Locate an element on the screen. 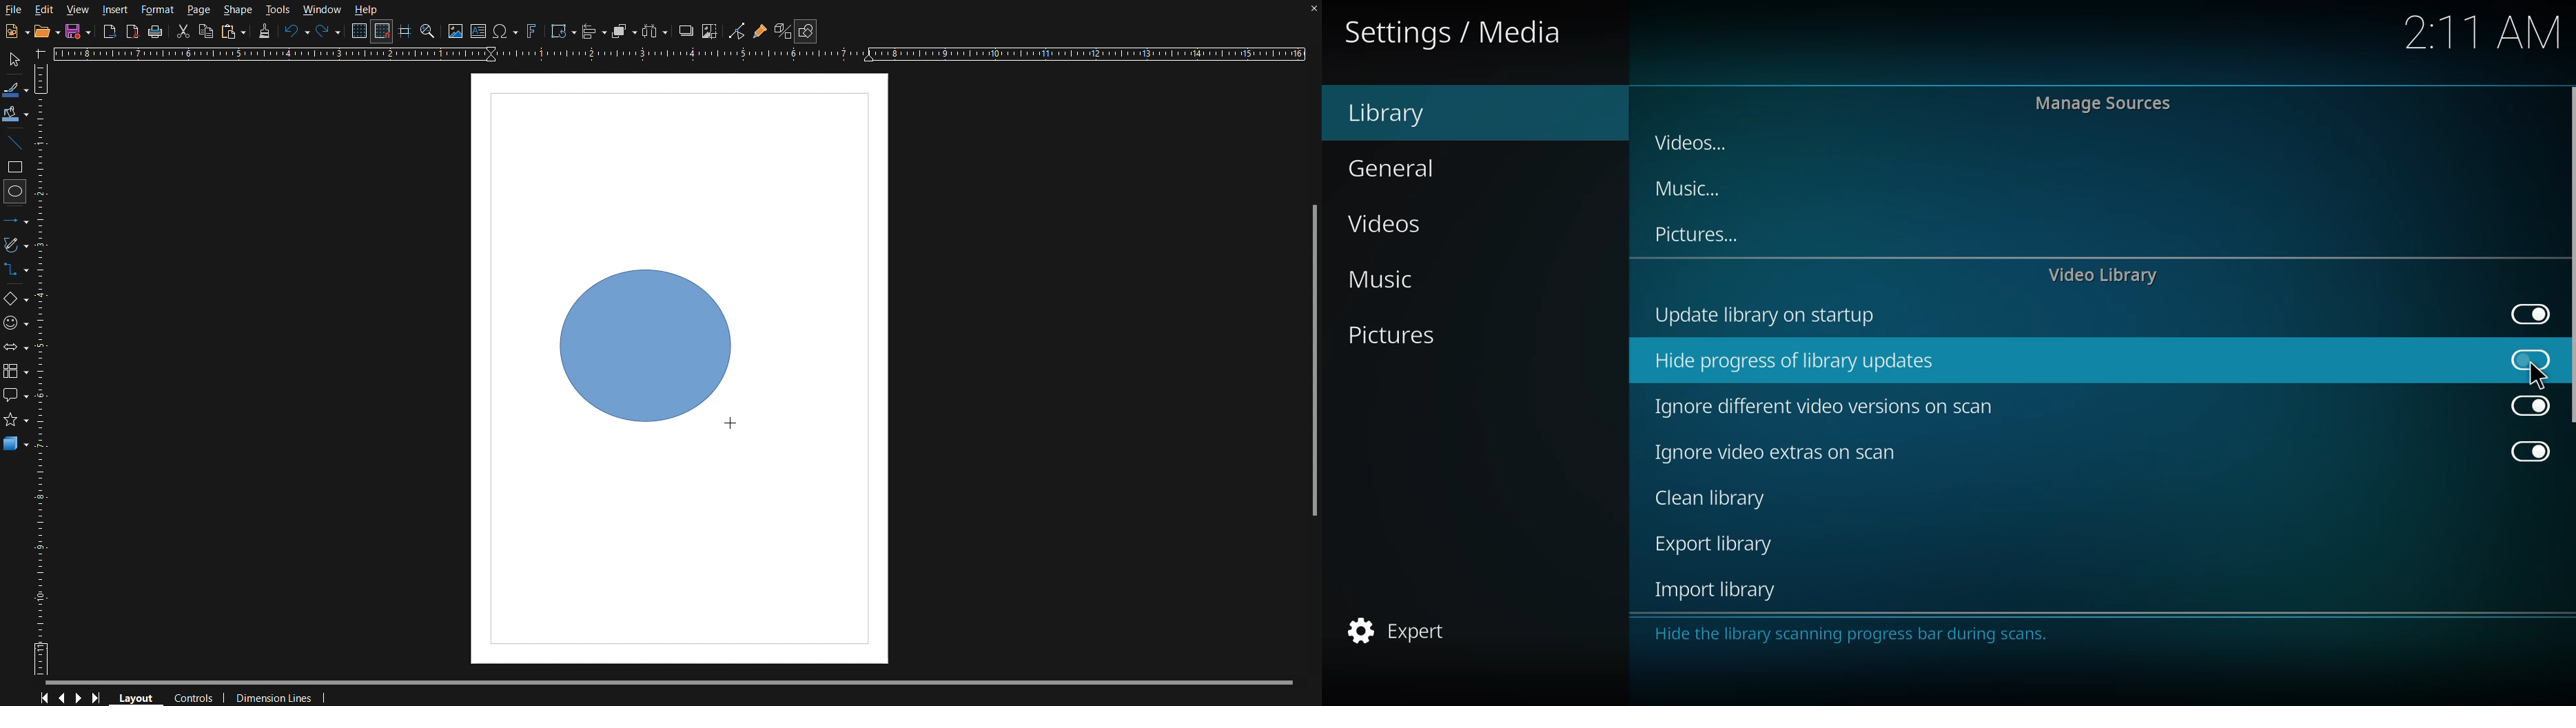 The width and height of the screenshot is (2576, 728). Gluepoint Function is located at coordinates (760, 32).